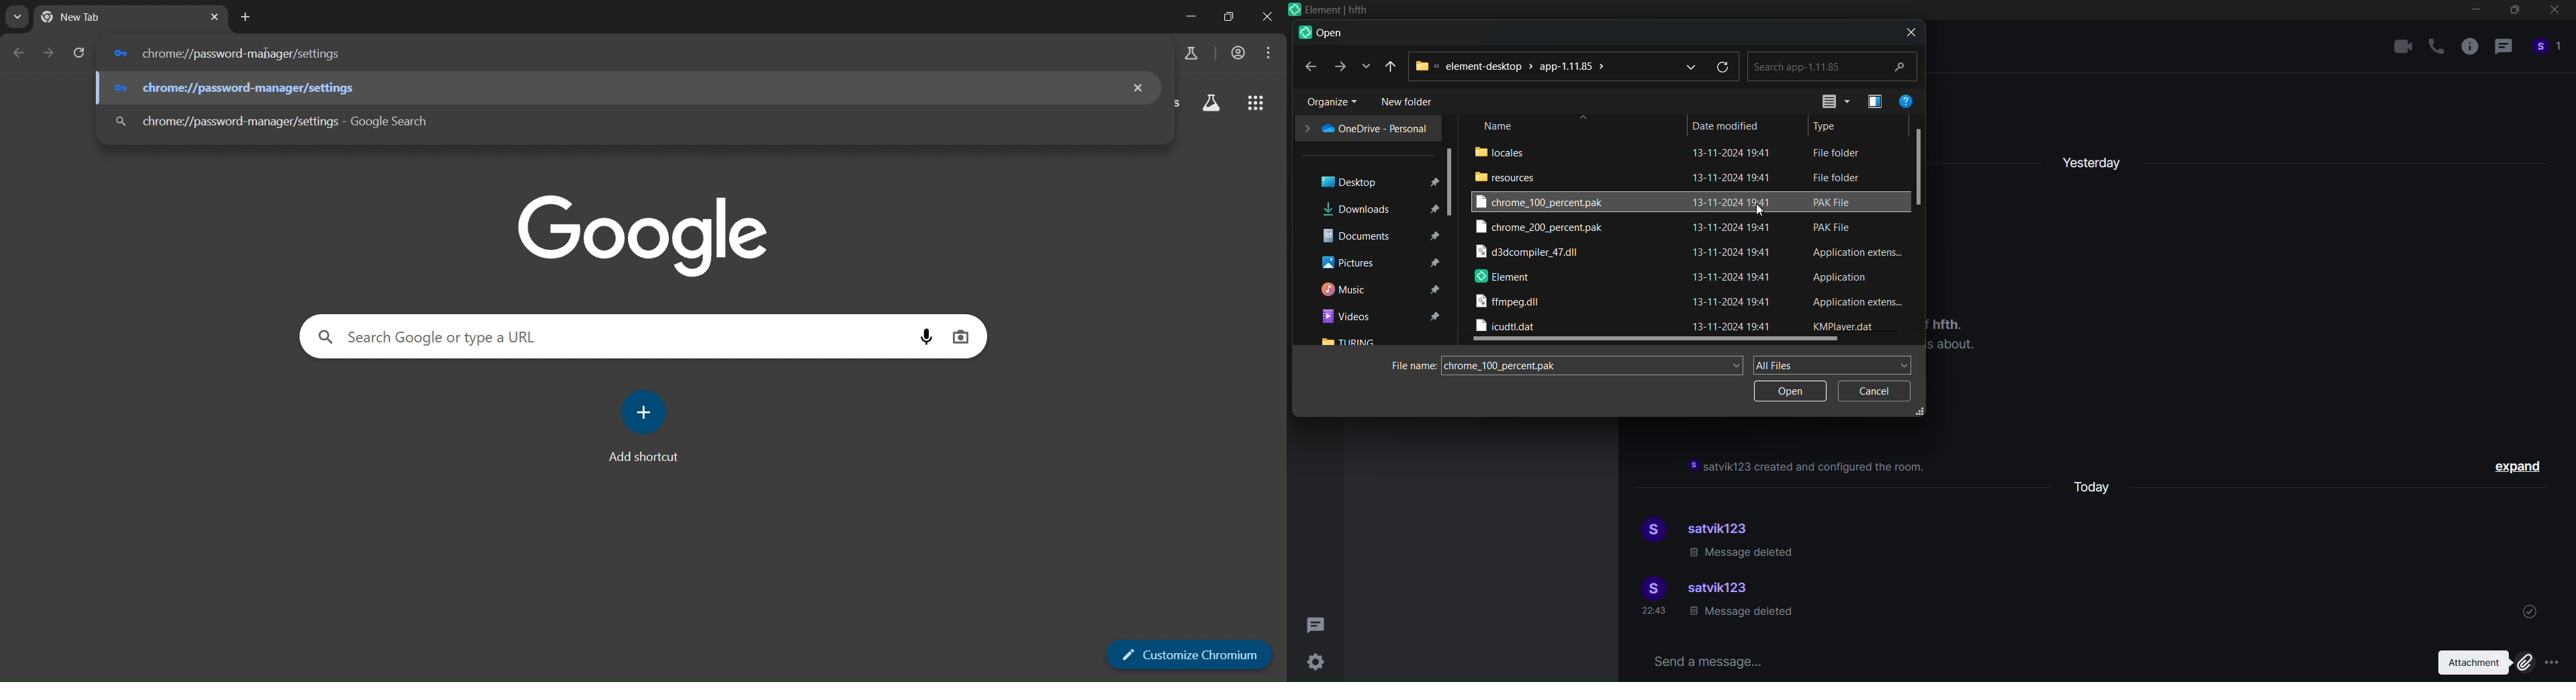  What do you see at coordinates (1318, 621) in the screenshot?
I see `threads` at bounding box center [1318, 621].